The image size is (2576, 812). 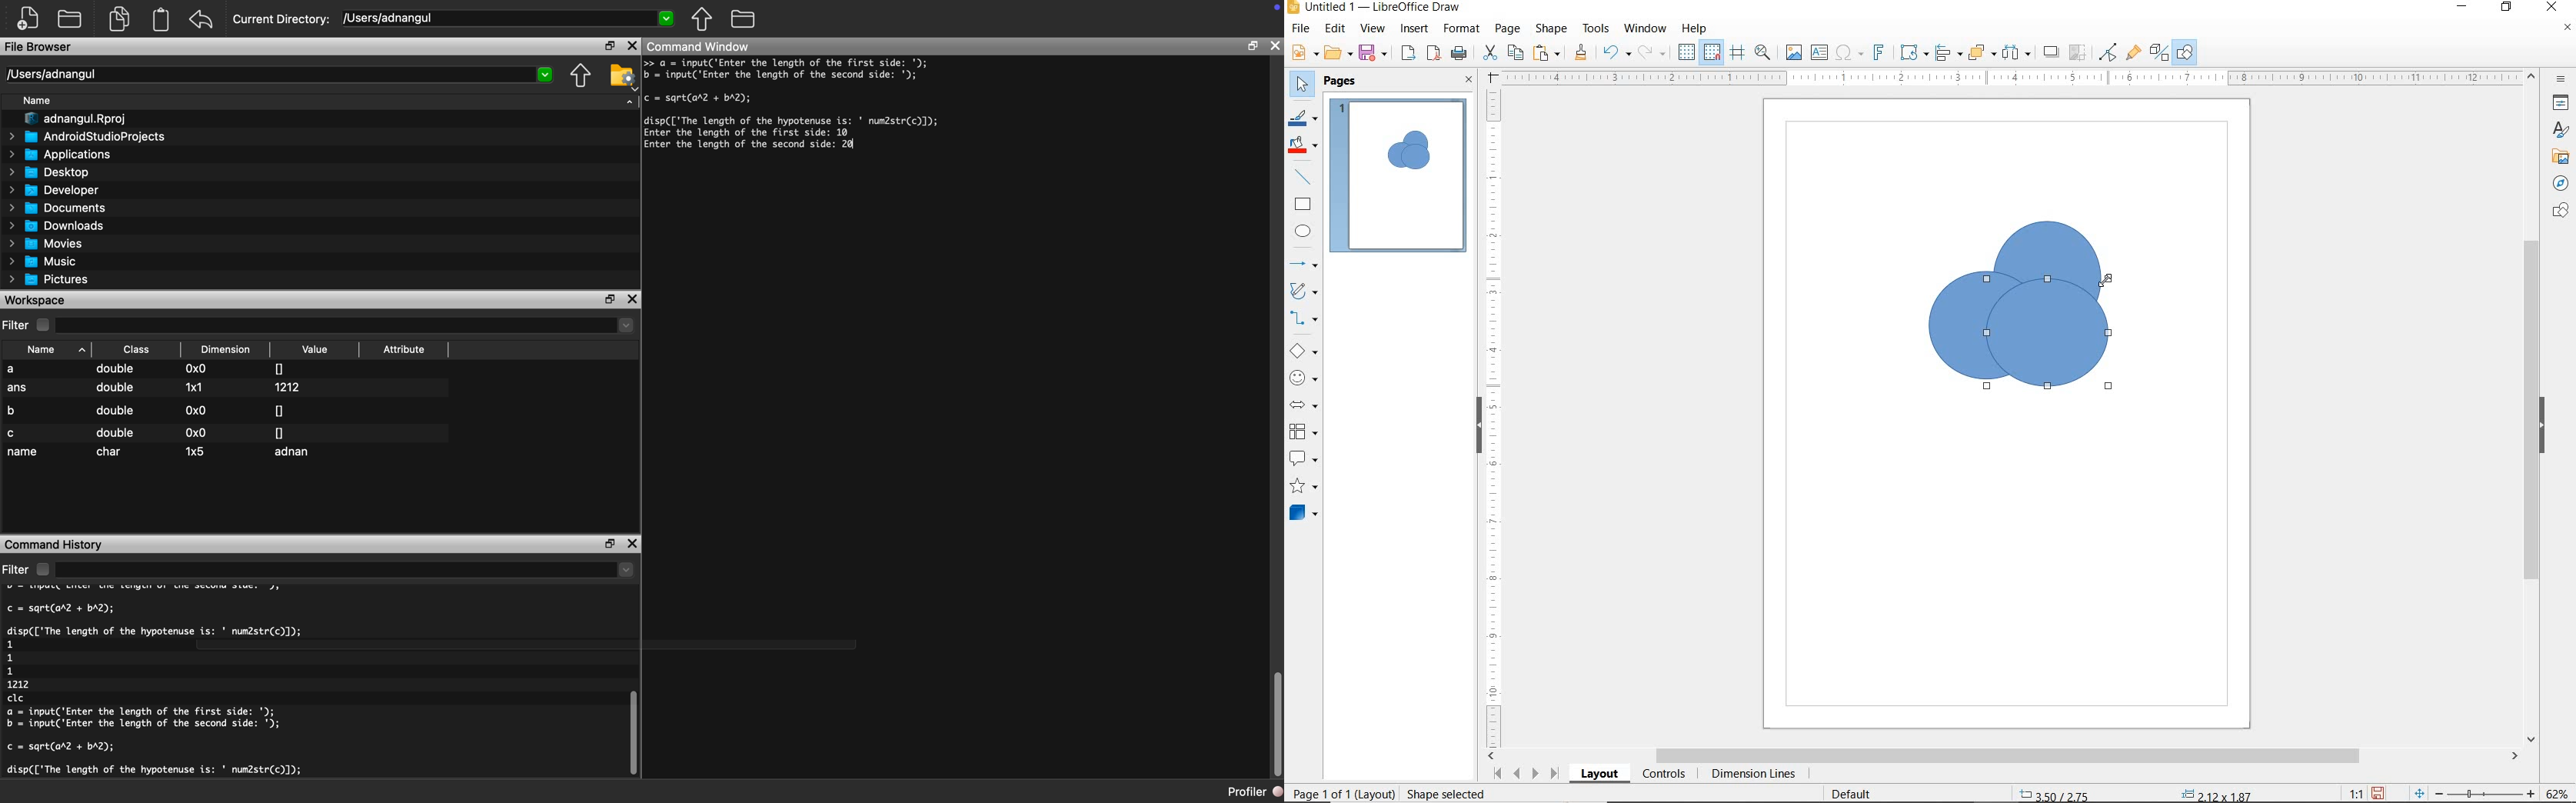 What do you see at coordinates (1439, 793) in the screenshot?
I see `rESIZE sHAPE` at bounding box center [1439, 793].